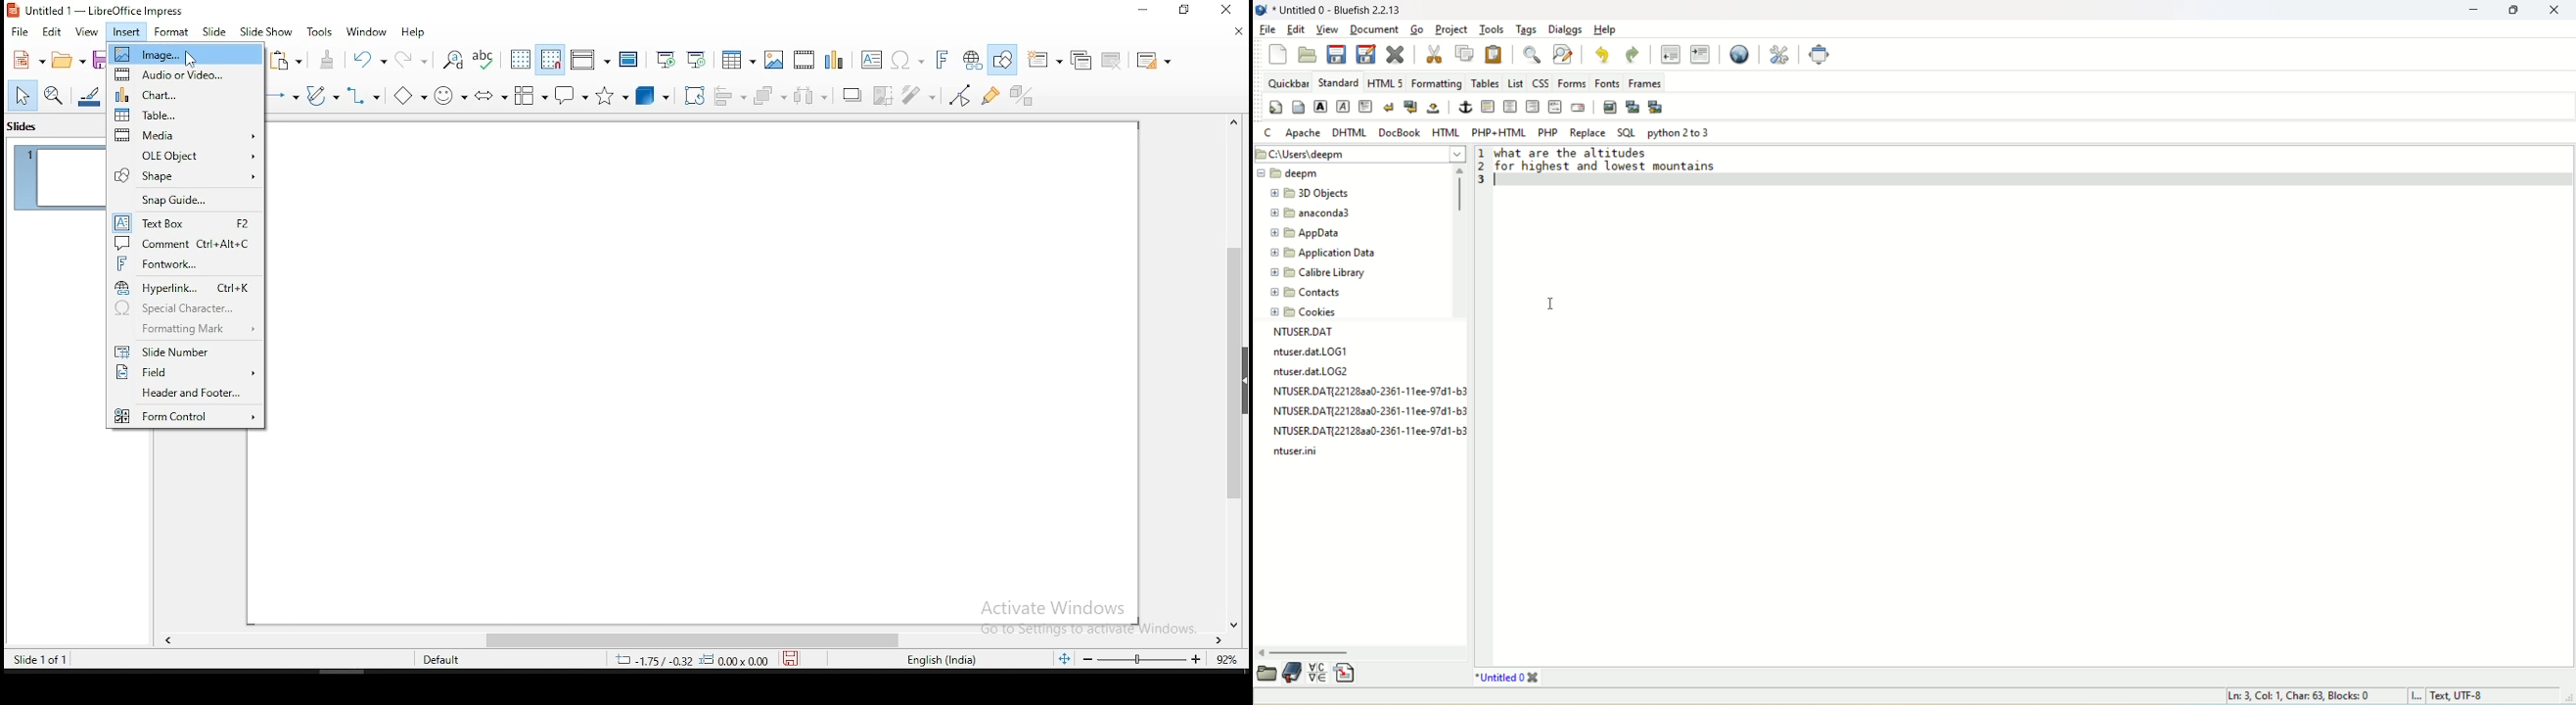  Describe the element at coordinates (1589, 133) in the screenshot. I see `replace` at that location.